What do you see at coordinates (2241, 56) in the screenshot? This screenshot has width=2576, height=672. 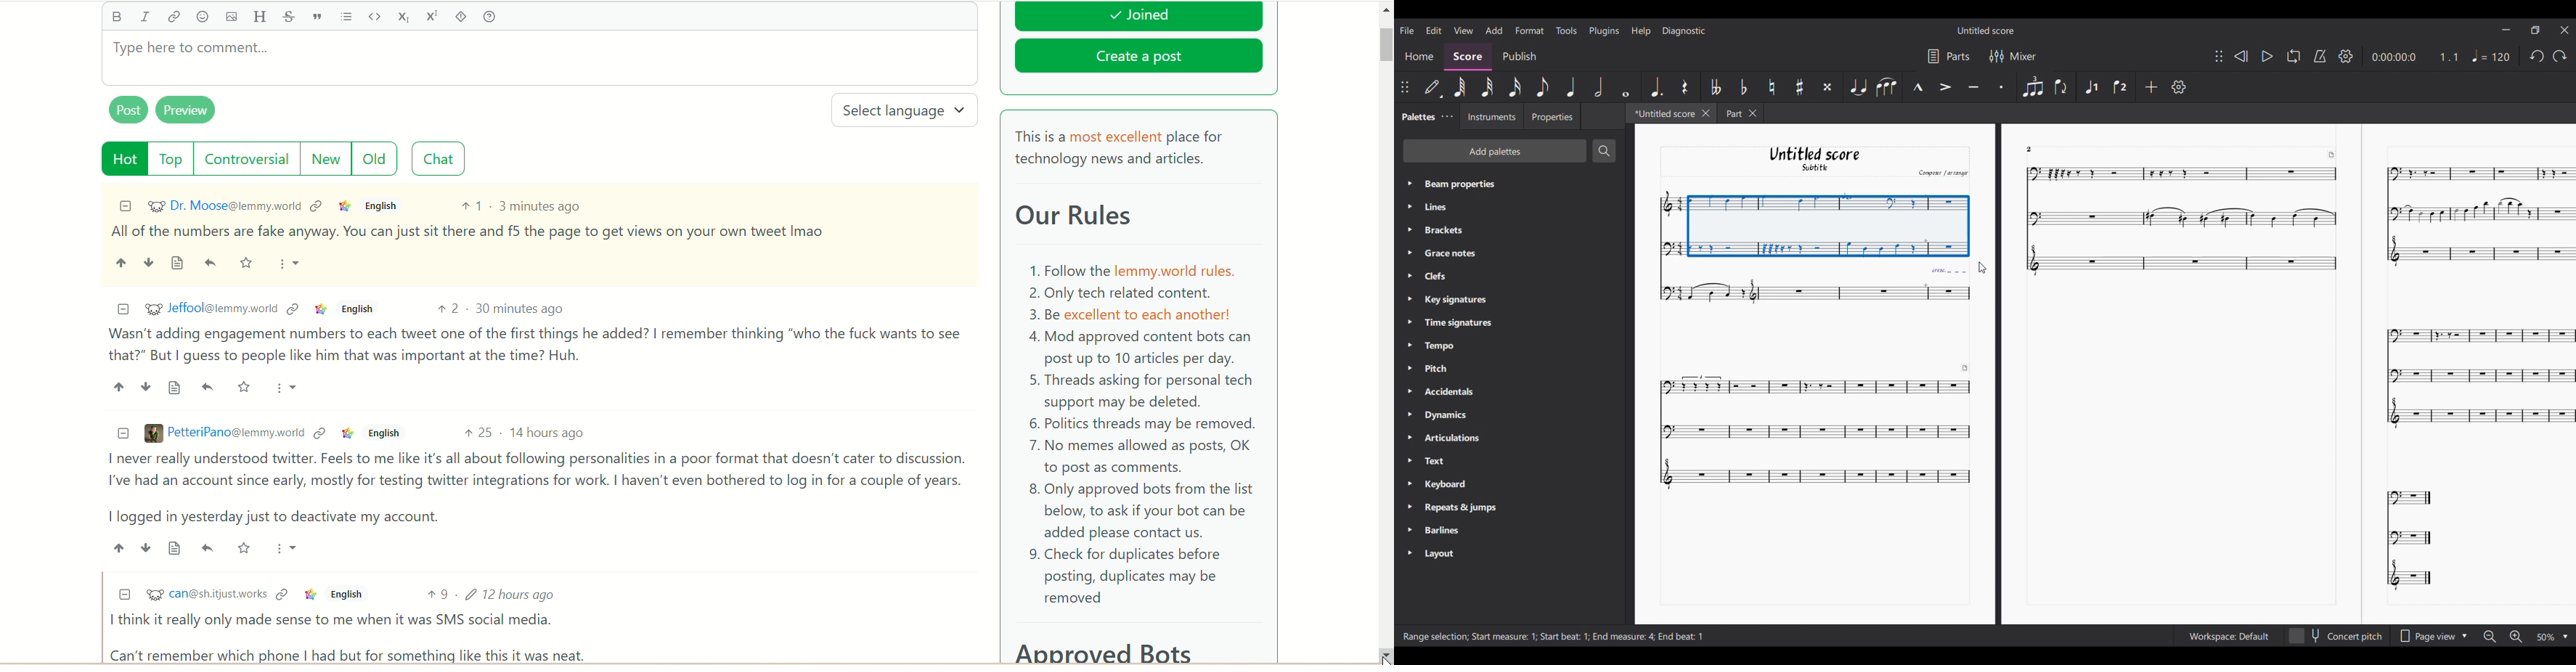 I see `Rewind` at bounding box center [2241, 56].